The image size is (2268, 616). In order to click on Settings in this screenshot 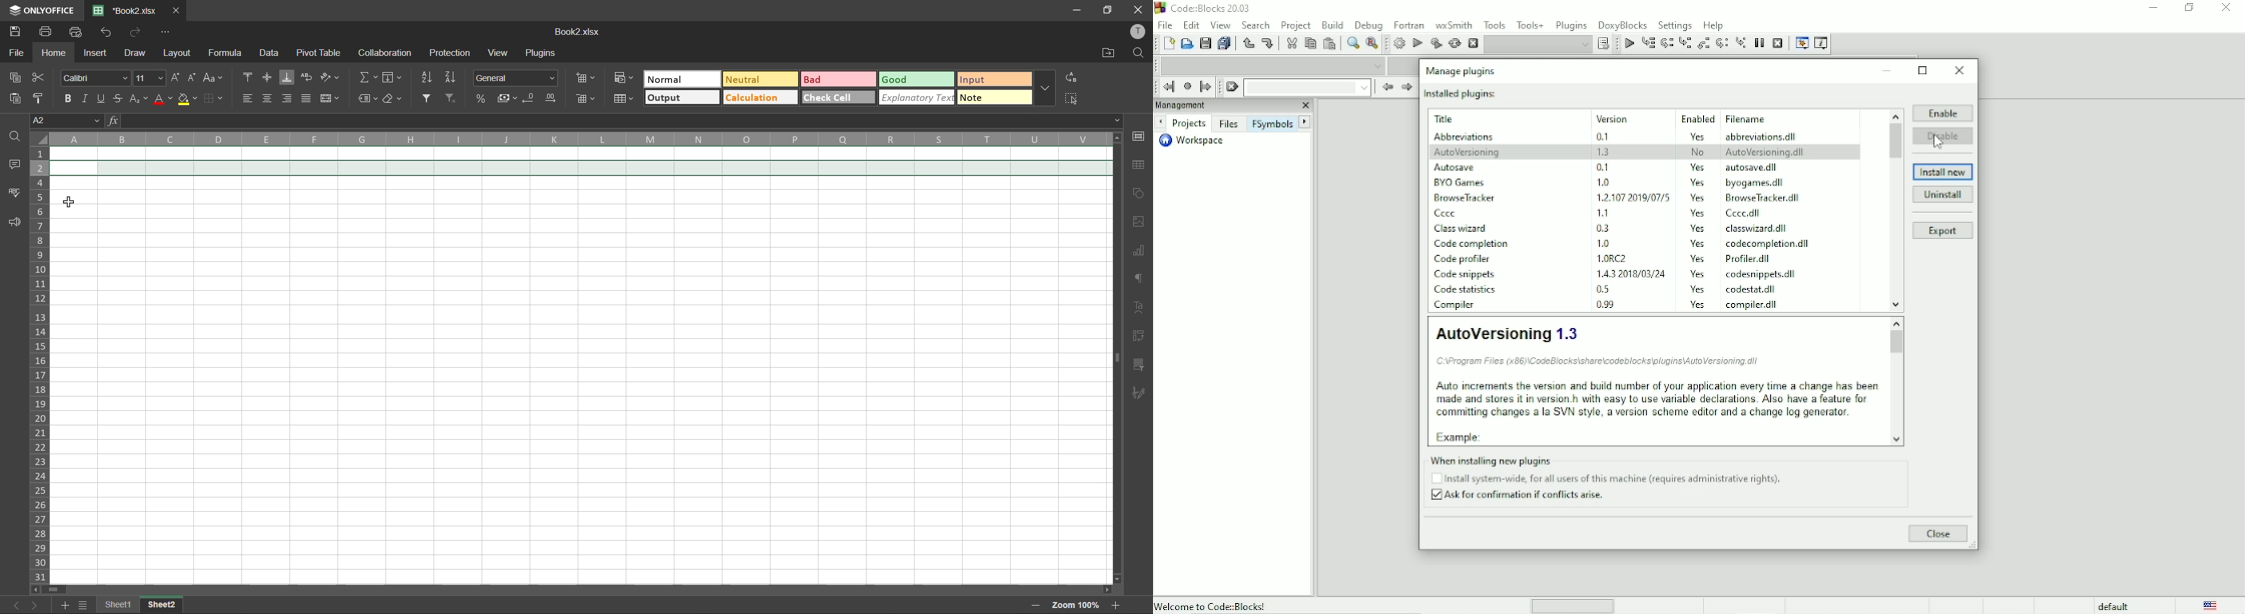, I will do `click(1676, 24)`.